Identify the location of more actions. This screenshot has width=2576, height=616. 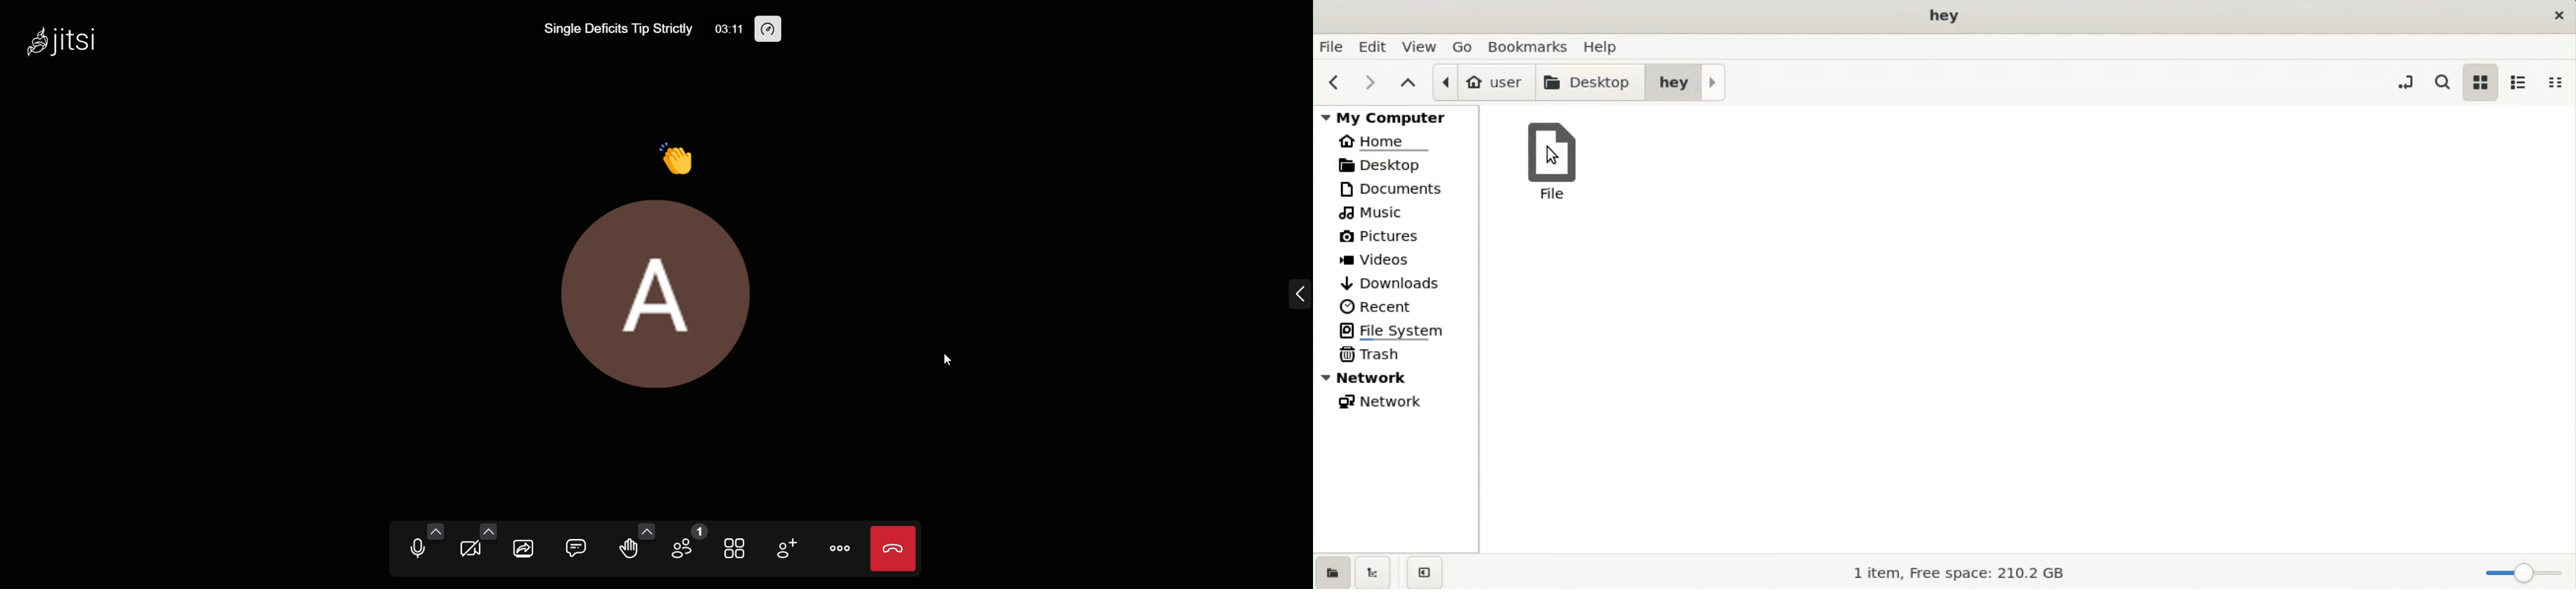
(842, 547).